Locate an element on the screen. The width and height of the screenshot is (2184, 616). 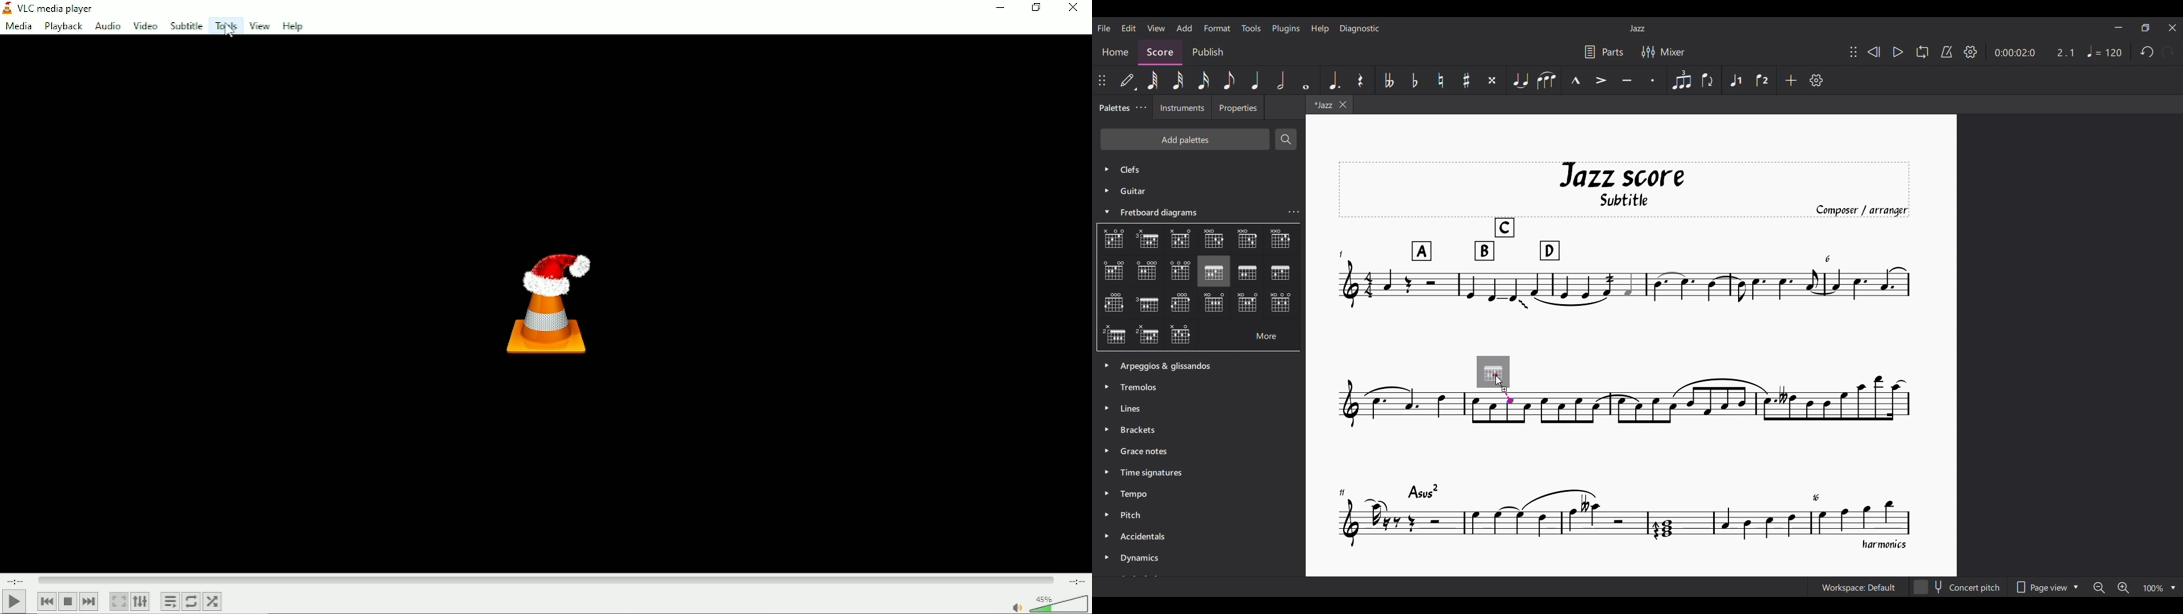
Flip direction is located at coordinates (1707, 80).